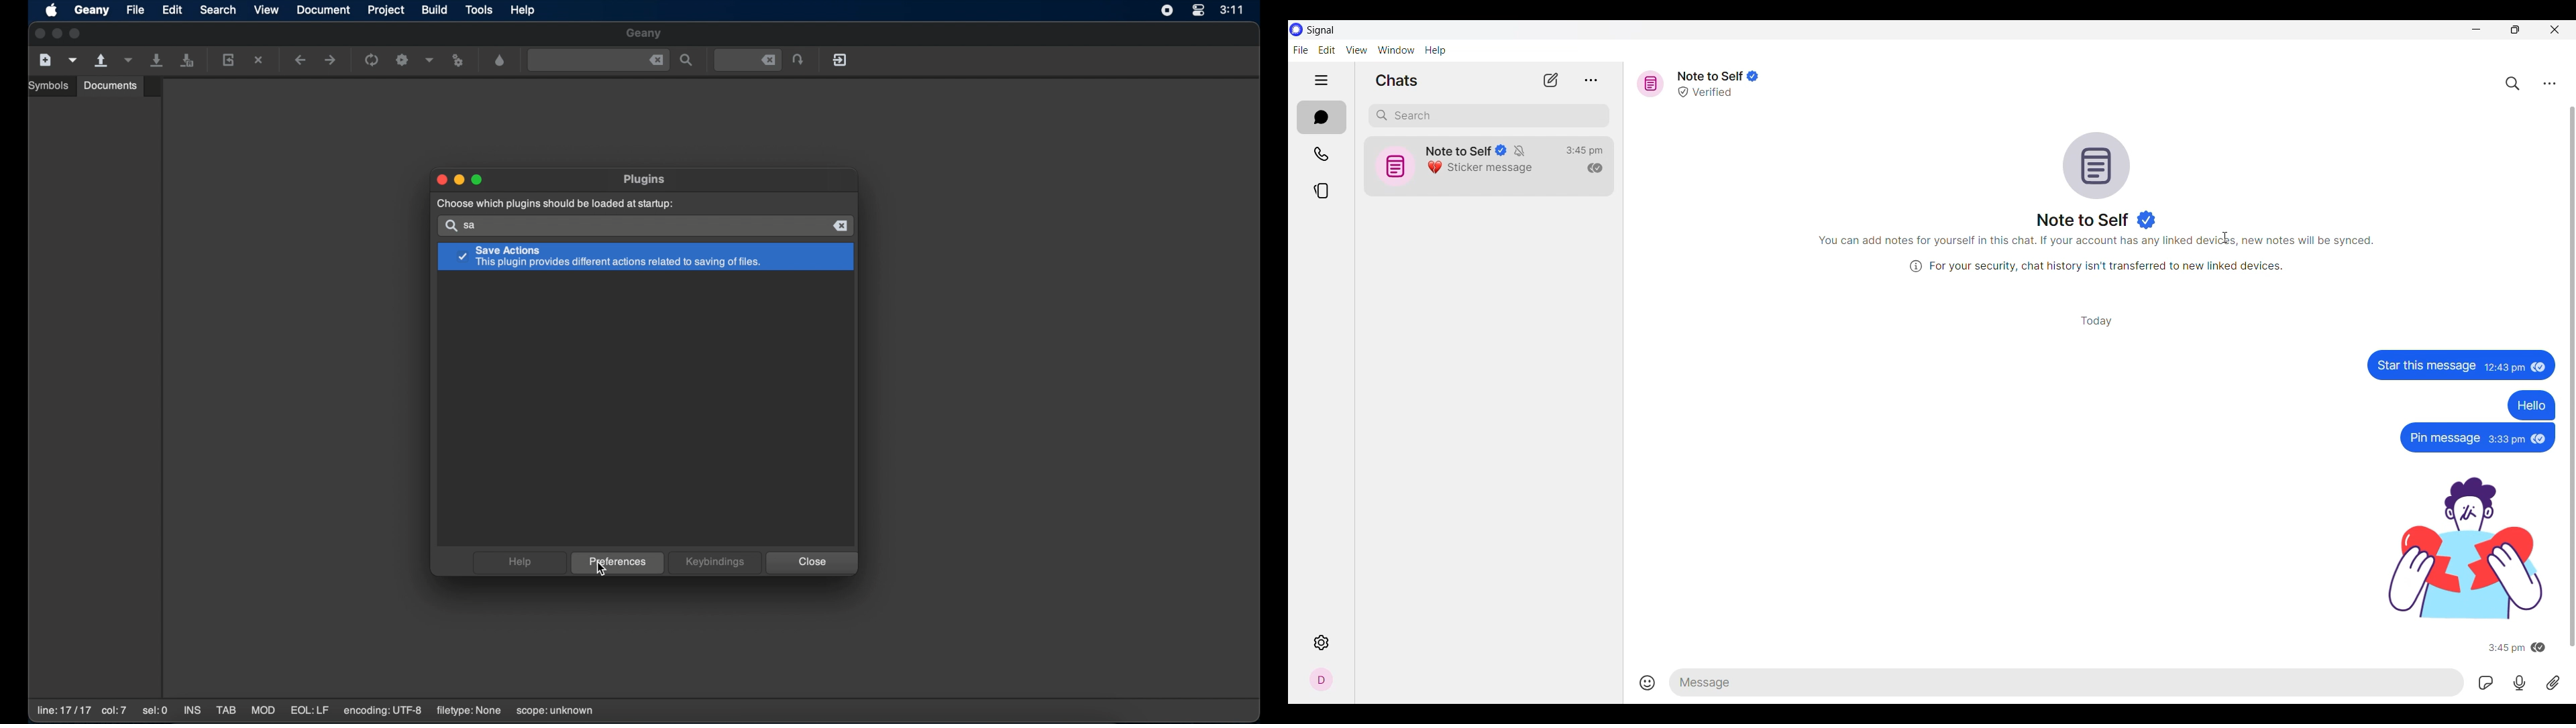  I want to click on open a color chooser dialogue, so click(500, 61).